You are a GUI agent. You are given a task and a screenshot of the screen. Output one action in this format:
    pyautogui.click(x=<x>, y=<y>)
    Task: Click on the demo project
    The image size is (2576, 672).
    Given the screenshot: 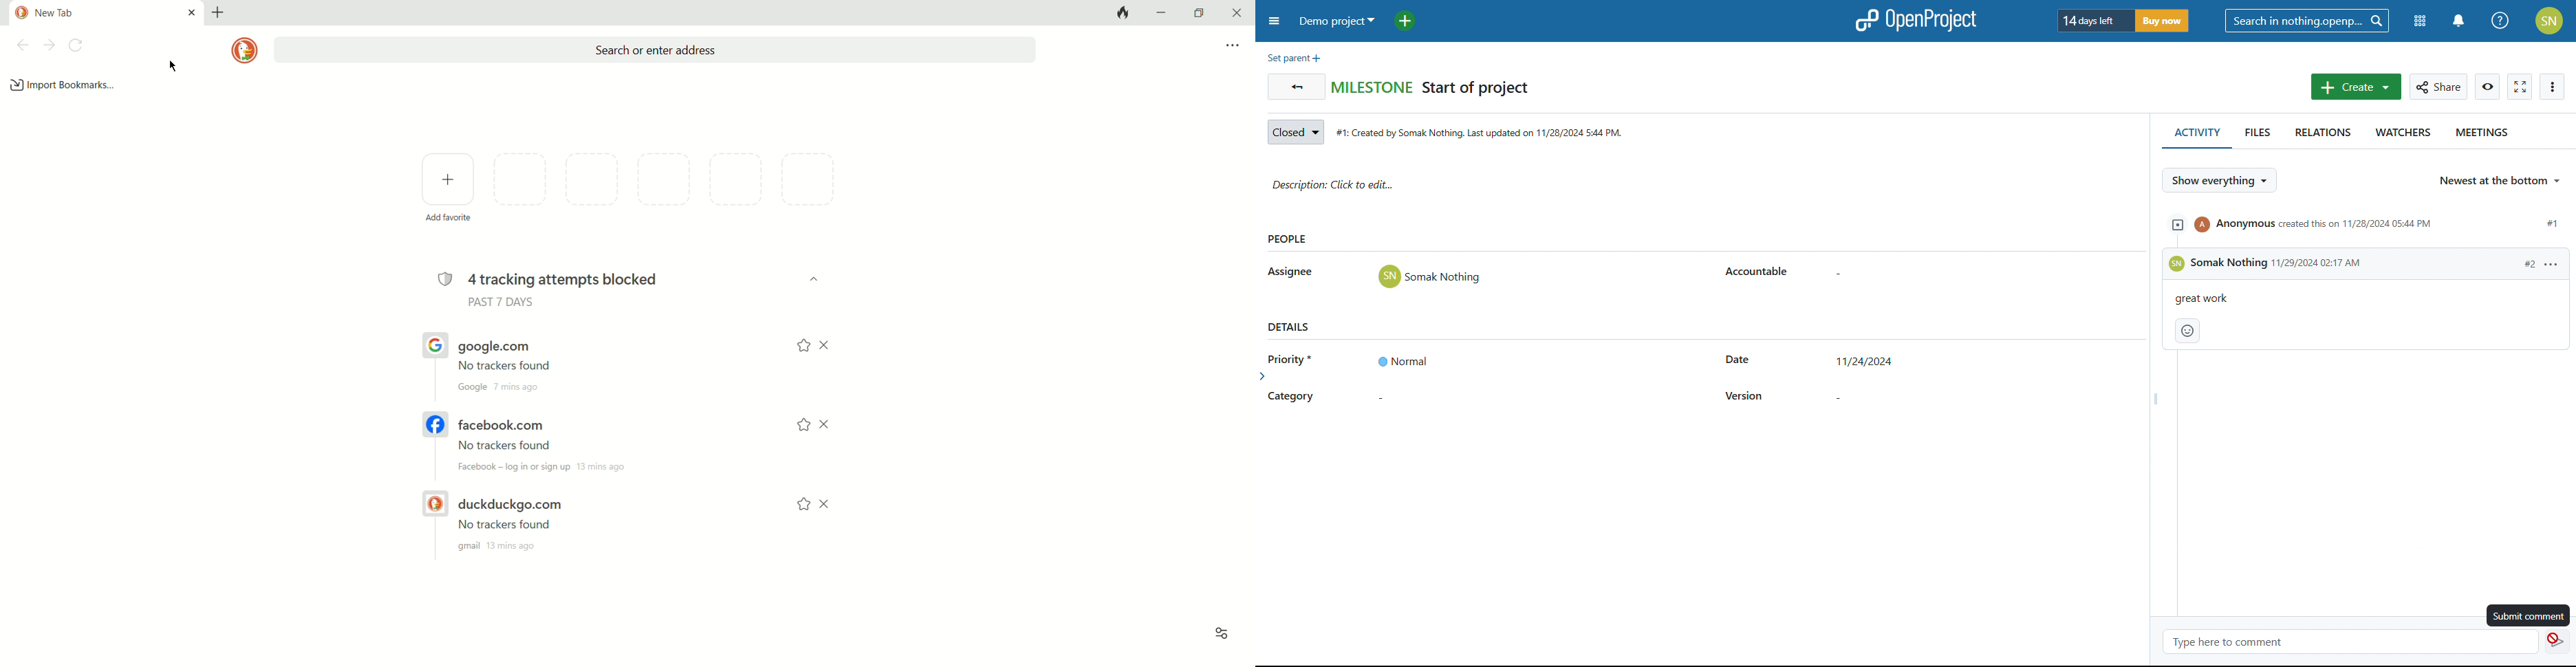 What is the action you would take?
    pyautogui.click(x=1338, y=21)
    